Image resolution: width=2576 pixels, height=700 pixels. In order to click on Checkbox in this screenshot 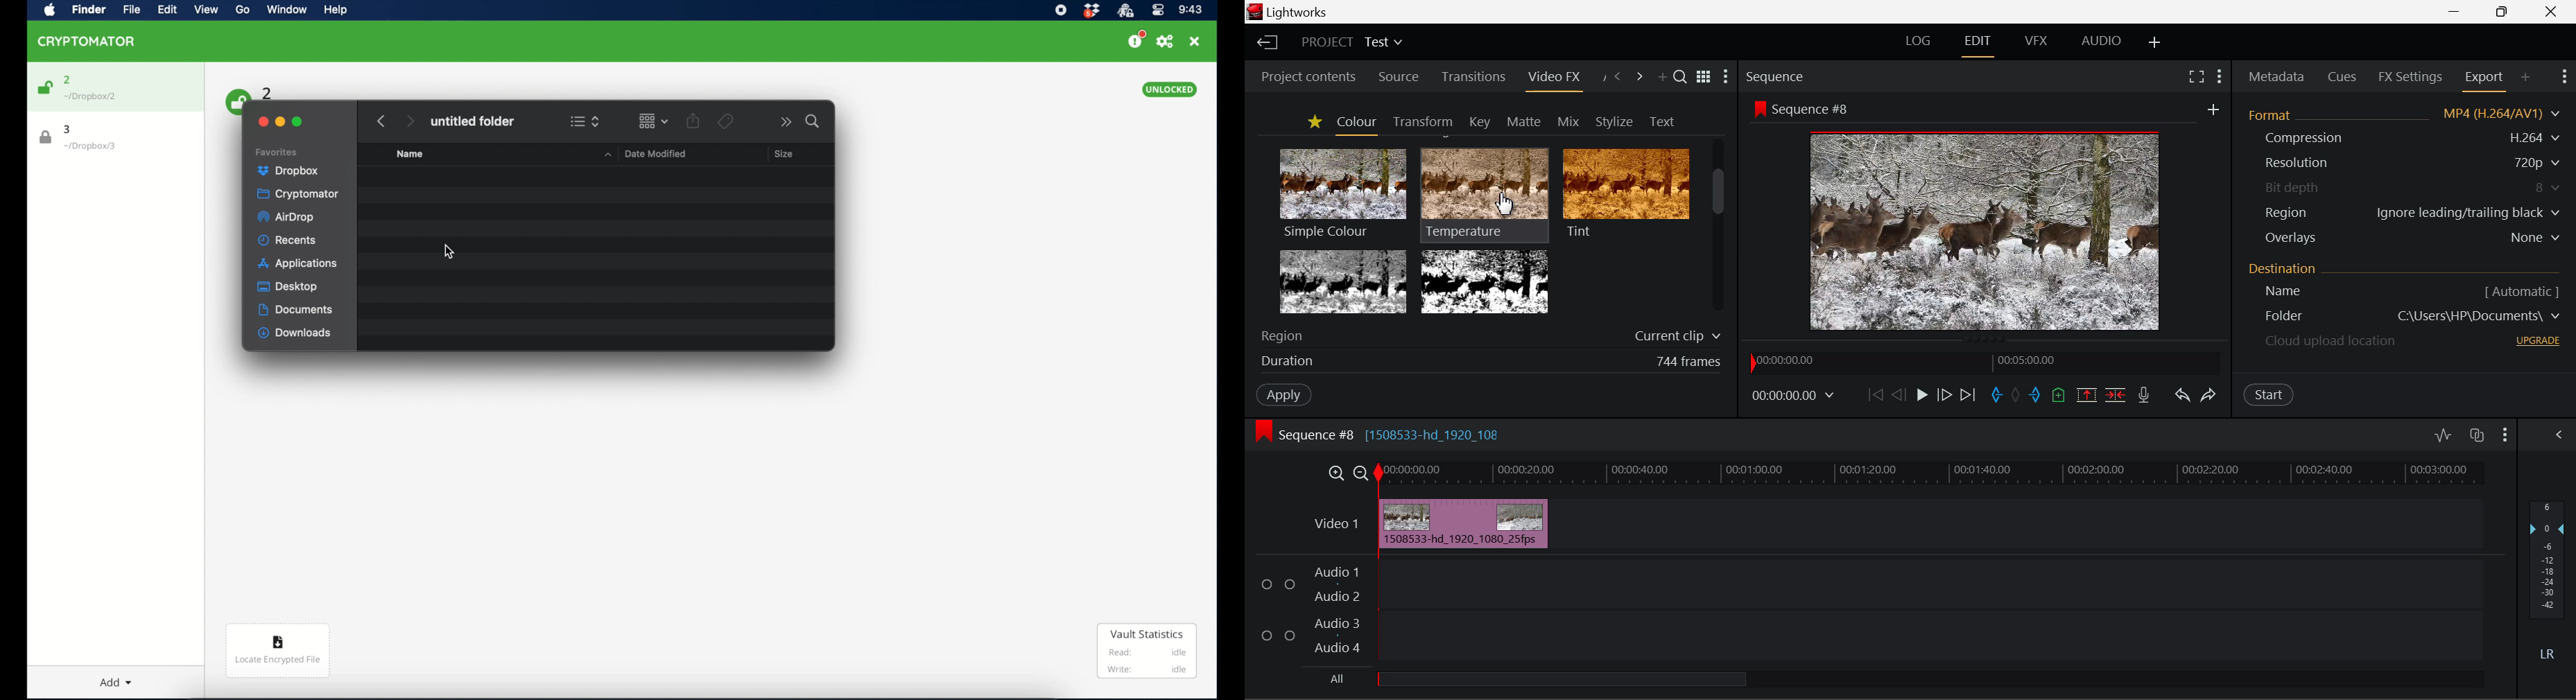, I will do `click(1268, 583)`.